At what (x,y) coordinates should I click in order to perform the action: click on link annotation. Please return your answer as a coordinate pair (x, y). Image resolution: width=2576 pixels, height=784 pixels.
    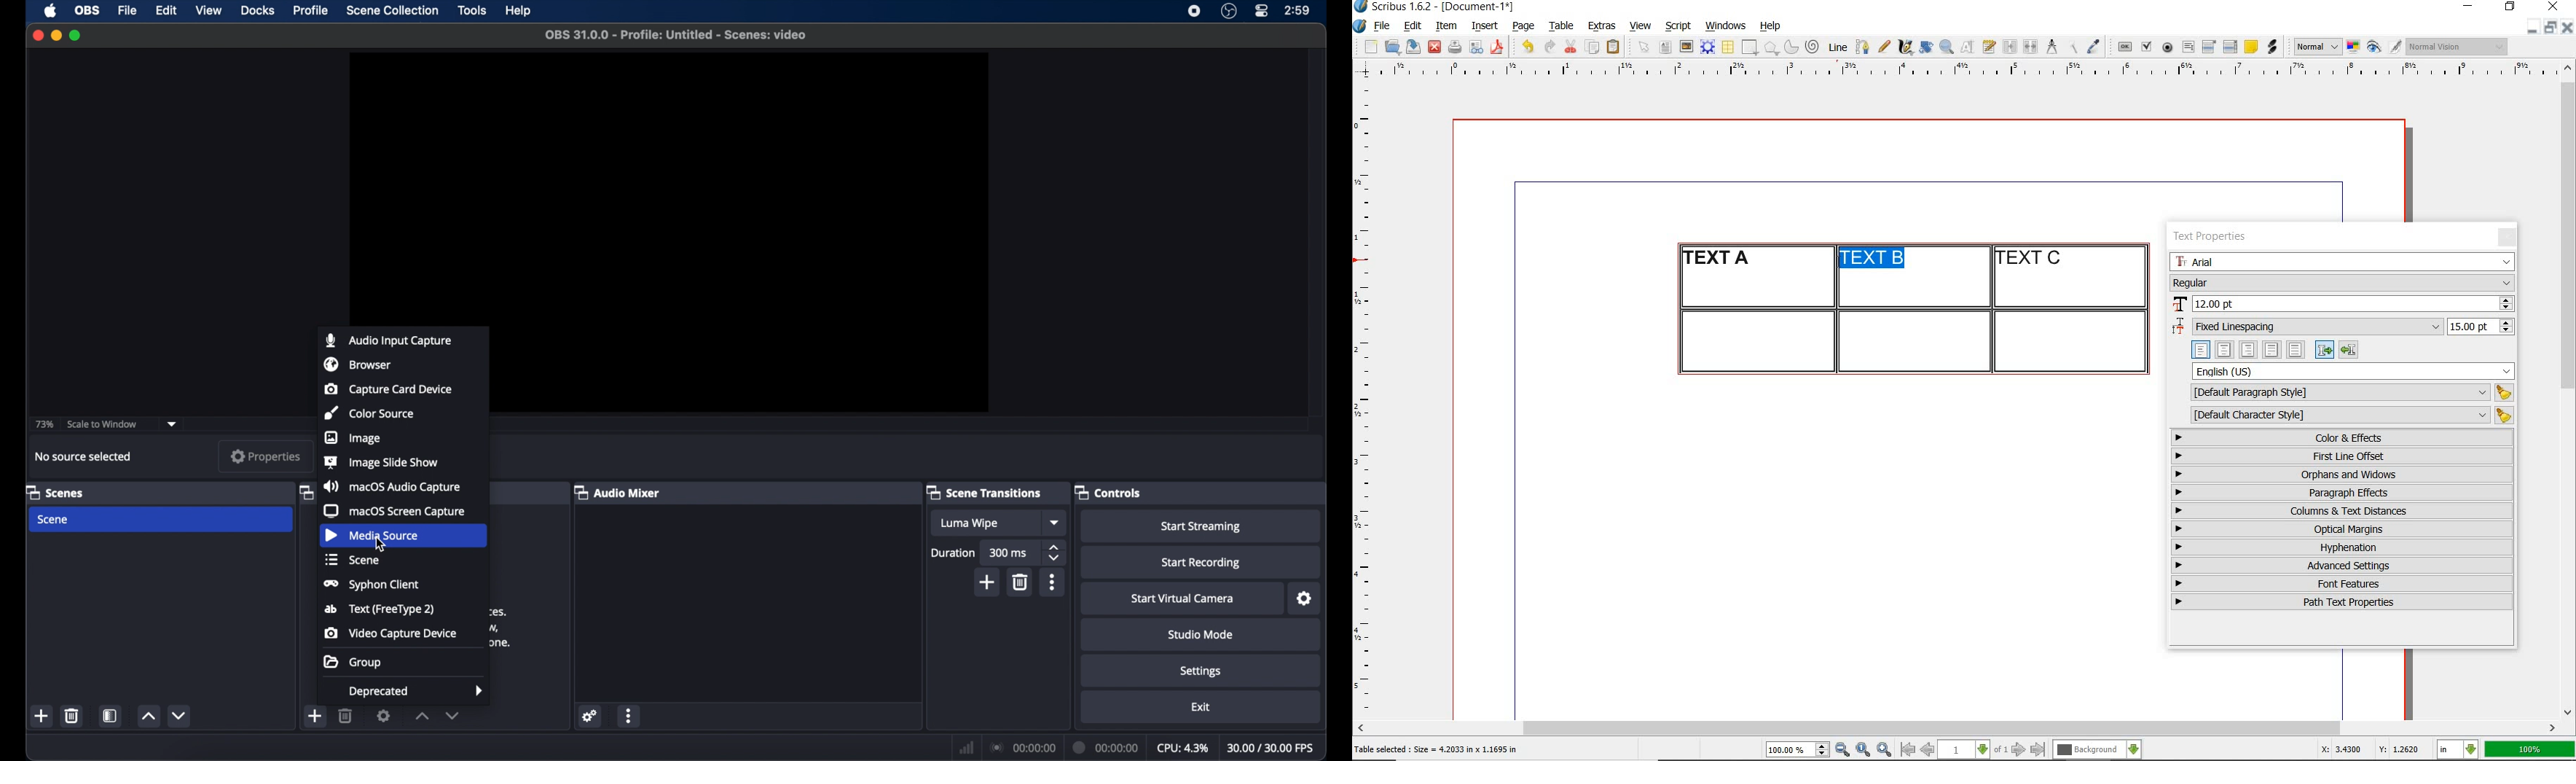
    Looking at the image, I should click on (2274, 47).